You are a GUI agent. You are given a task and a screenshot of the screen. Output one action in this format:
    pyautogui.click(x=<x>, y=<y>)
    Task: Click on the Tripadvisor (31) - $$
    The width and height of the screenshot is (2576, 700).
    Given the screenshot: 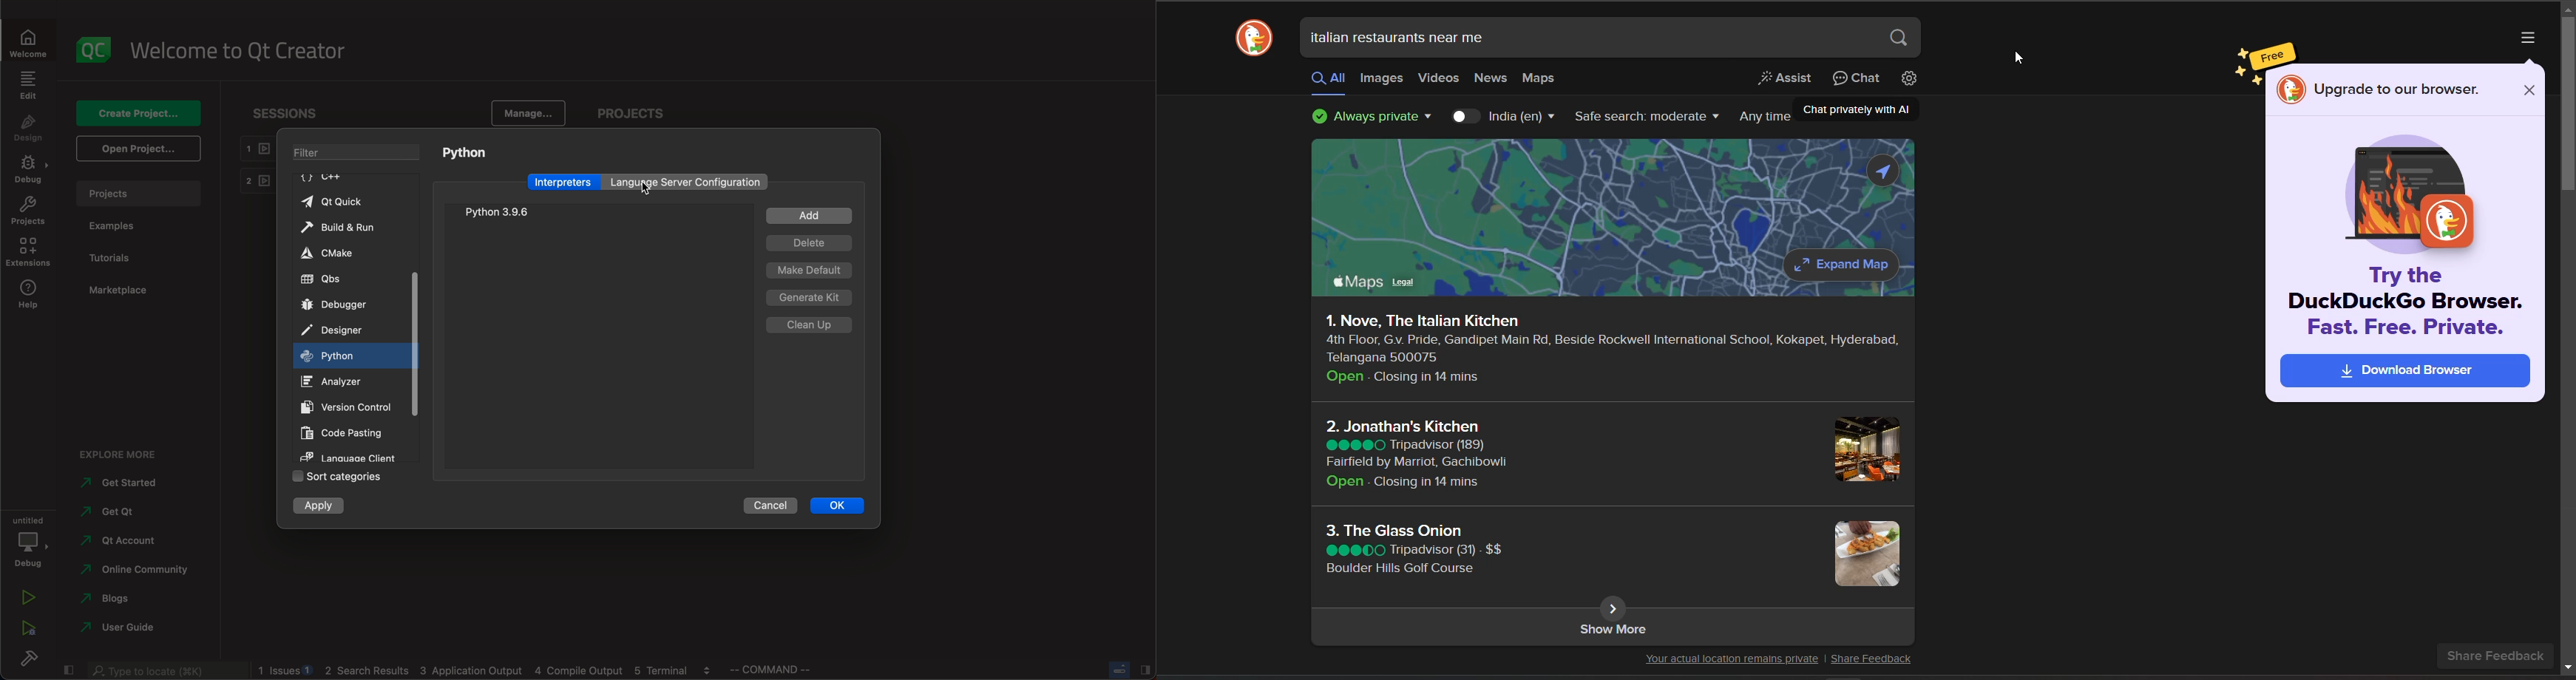 What is the action you would take?
    pyautogui.click(x=1446, y=550)
    